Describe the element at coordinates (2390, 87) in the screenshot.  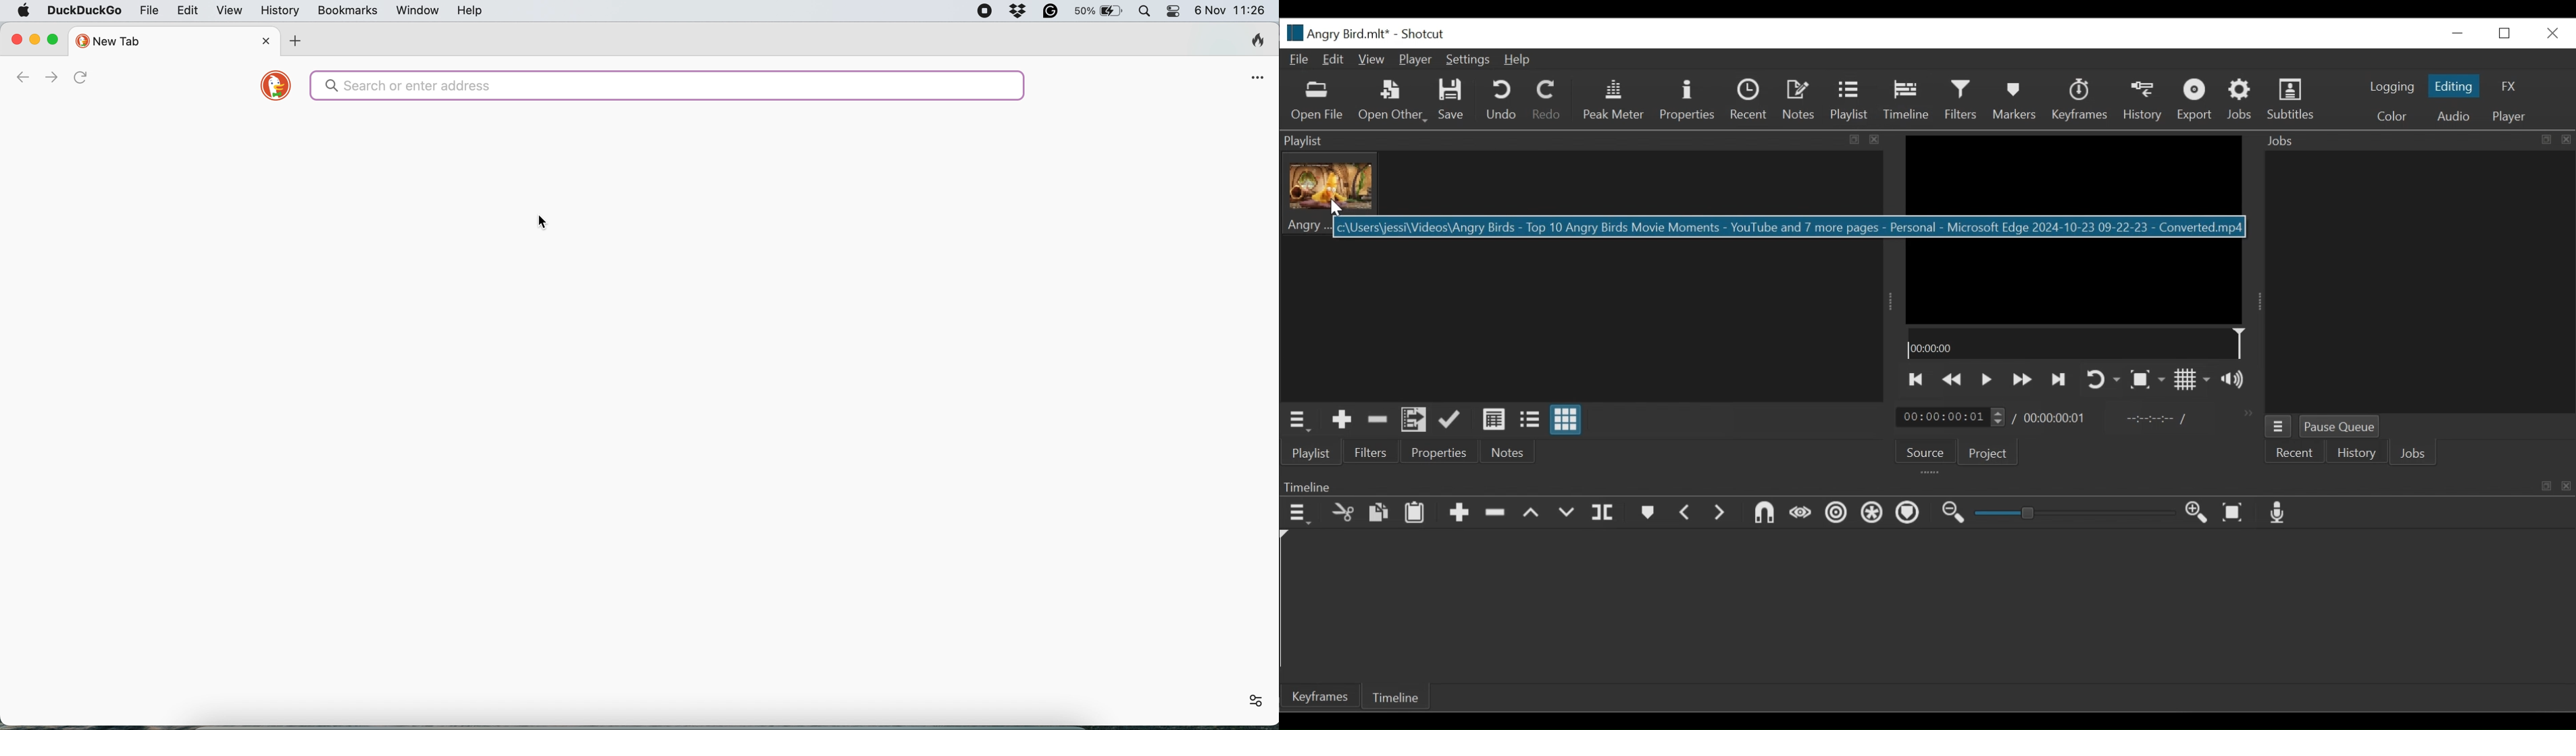
I see `logging` at that location.